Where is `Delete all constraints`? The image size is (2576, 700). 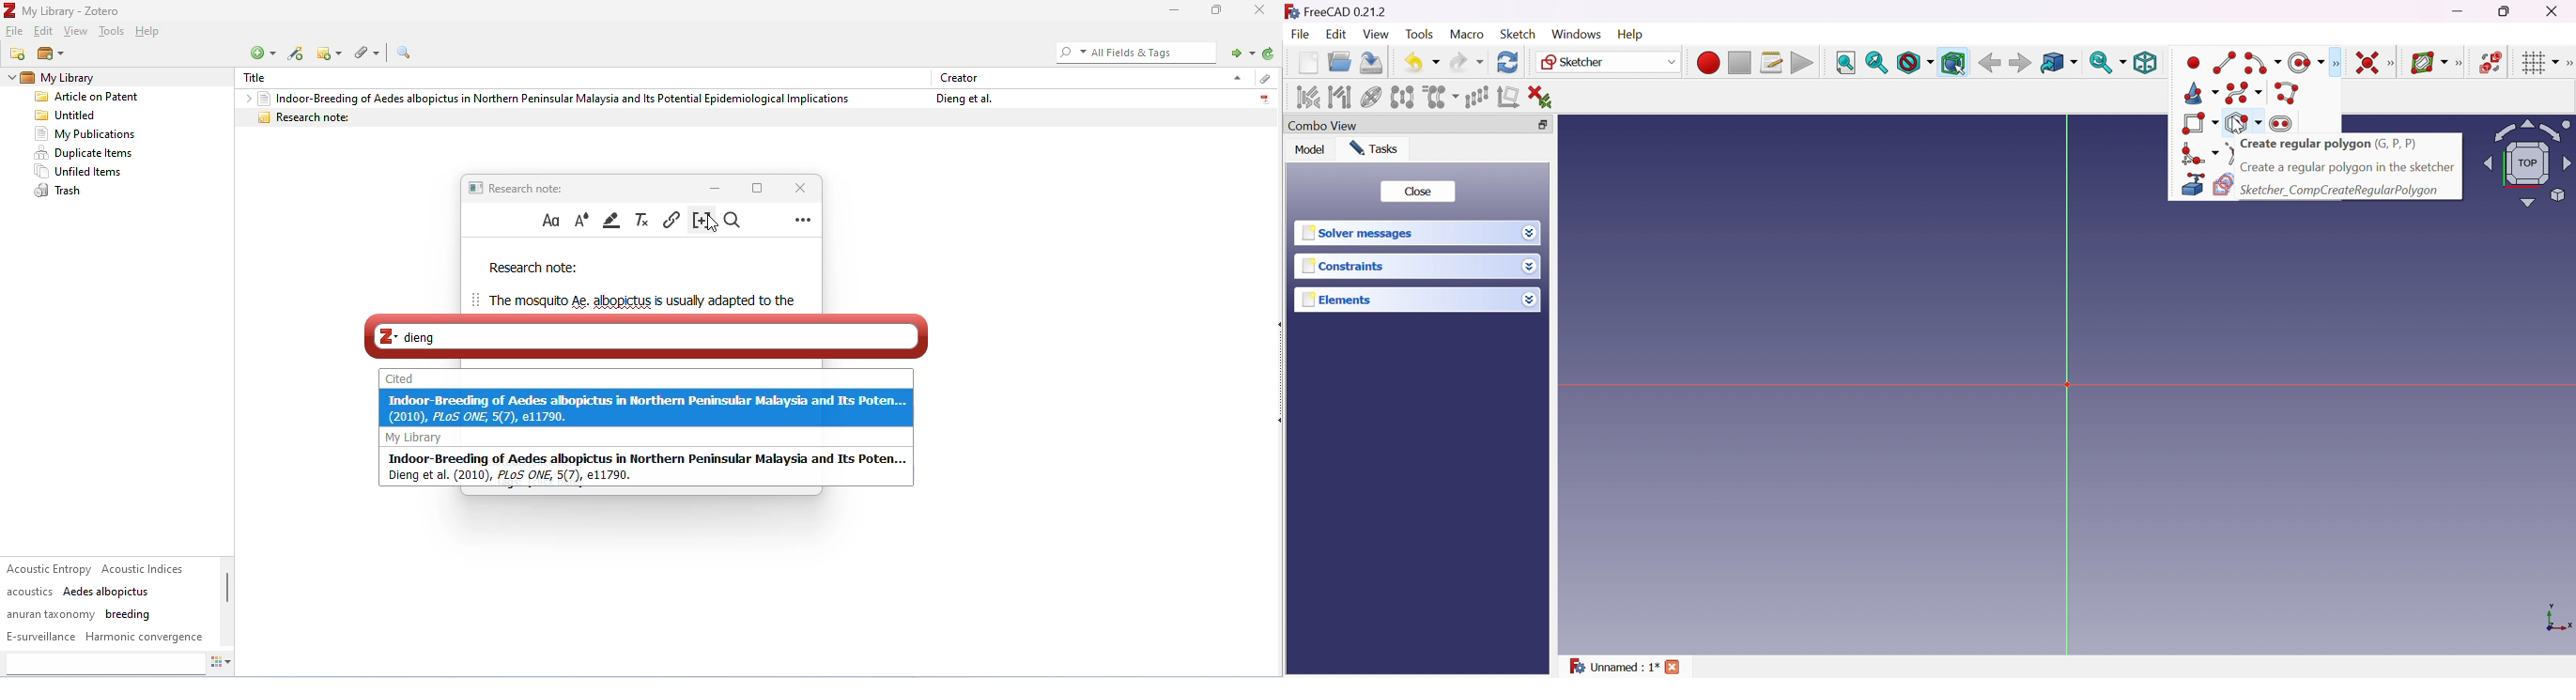 Delete all constraints is located at coordinates (1544, 98).